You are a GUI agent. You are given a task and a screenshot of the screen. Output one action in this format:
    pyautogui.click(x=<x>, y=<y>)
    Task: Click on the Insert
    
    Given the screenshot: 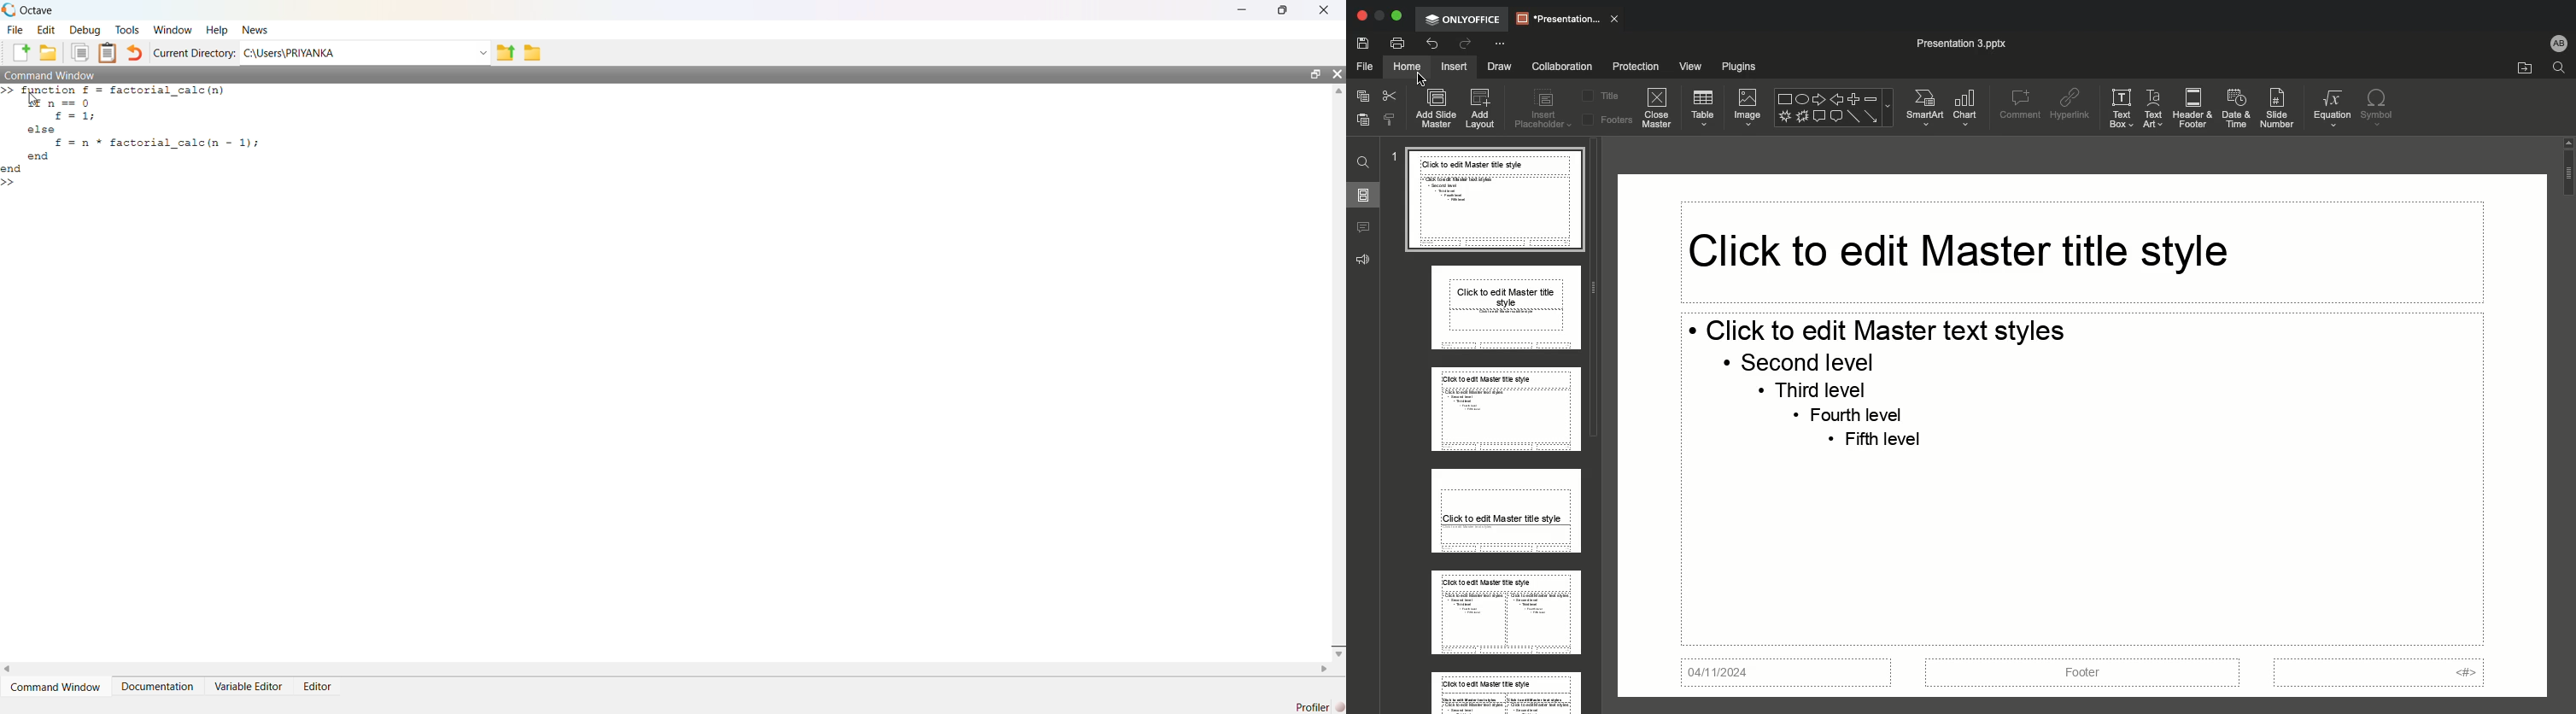 What is the action you would take?
    pyautogui.click(x=1454, y=65)
    